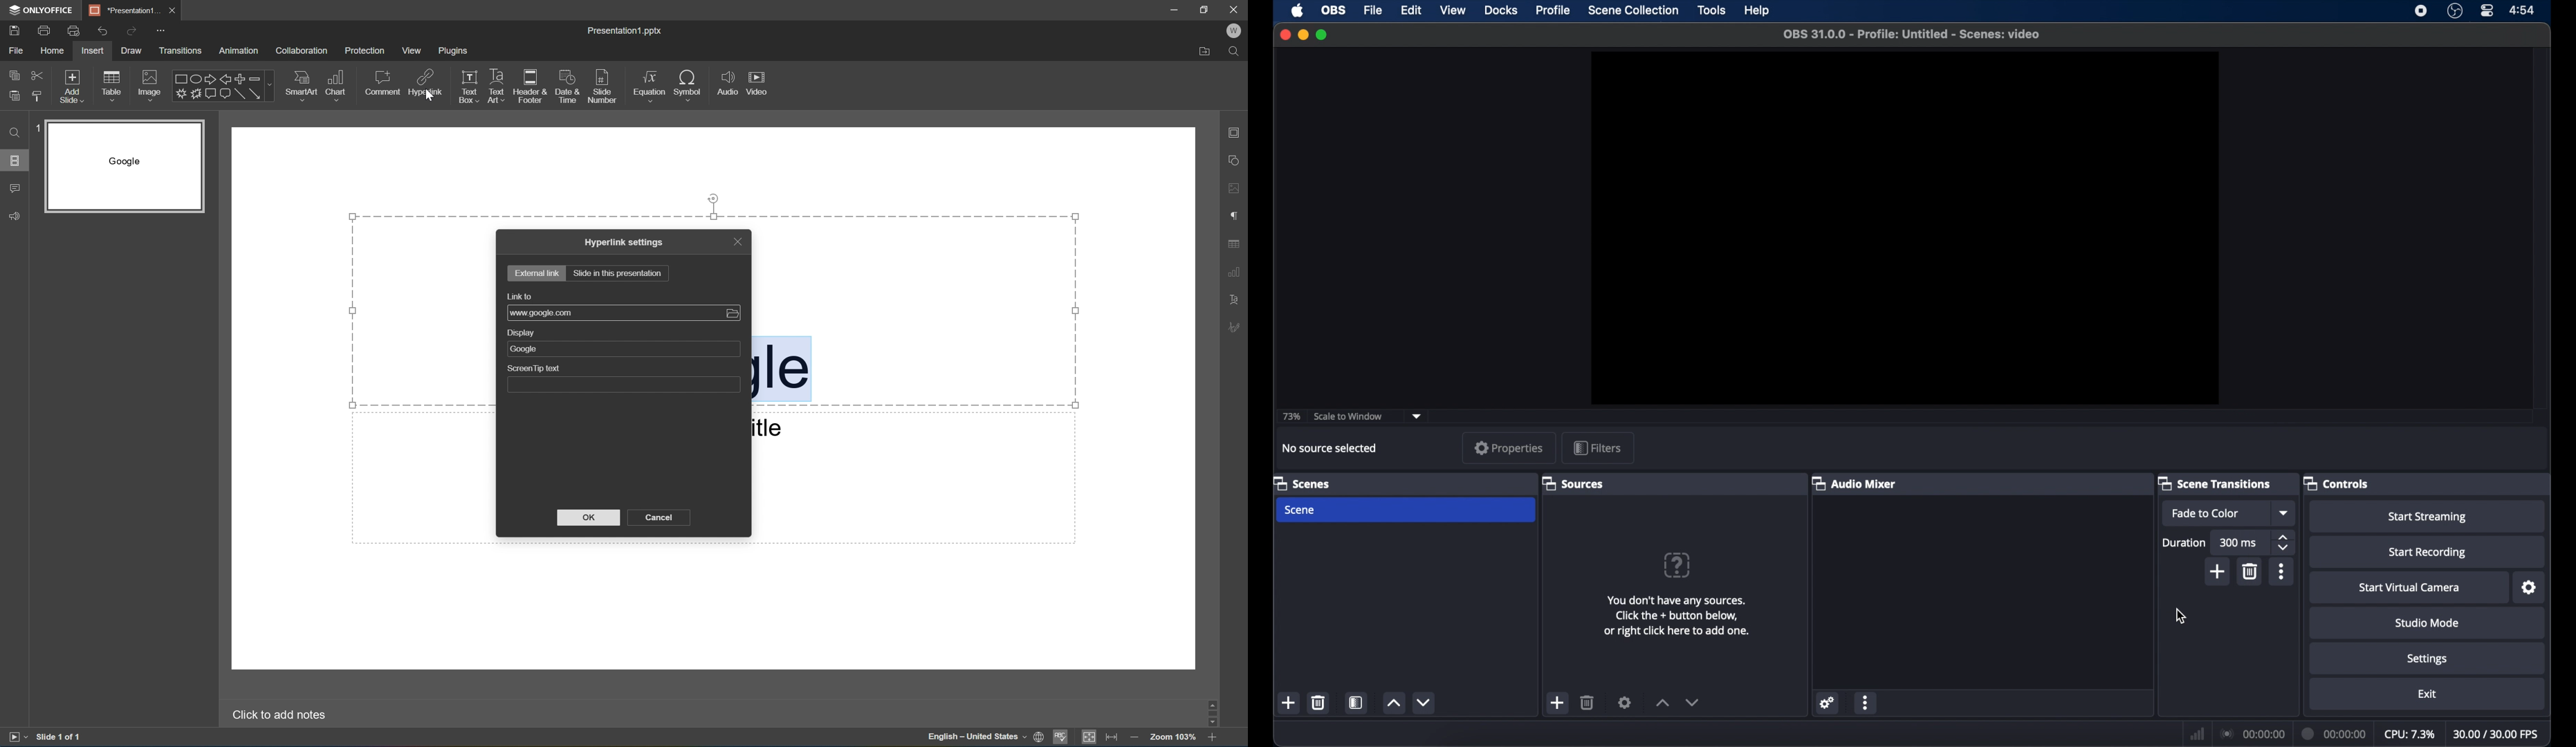  Describe the element at coordinates (1633, 10) in the screenshot. I see `scene collection` at that location.